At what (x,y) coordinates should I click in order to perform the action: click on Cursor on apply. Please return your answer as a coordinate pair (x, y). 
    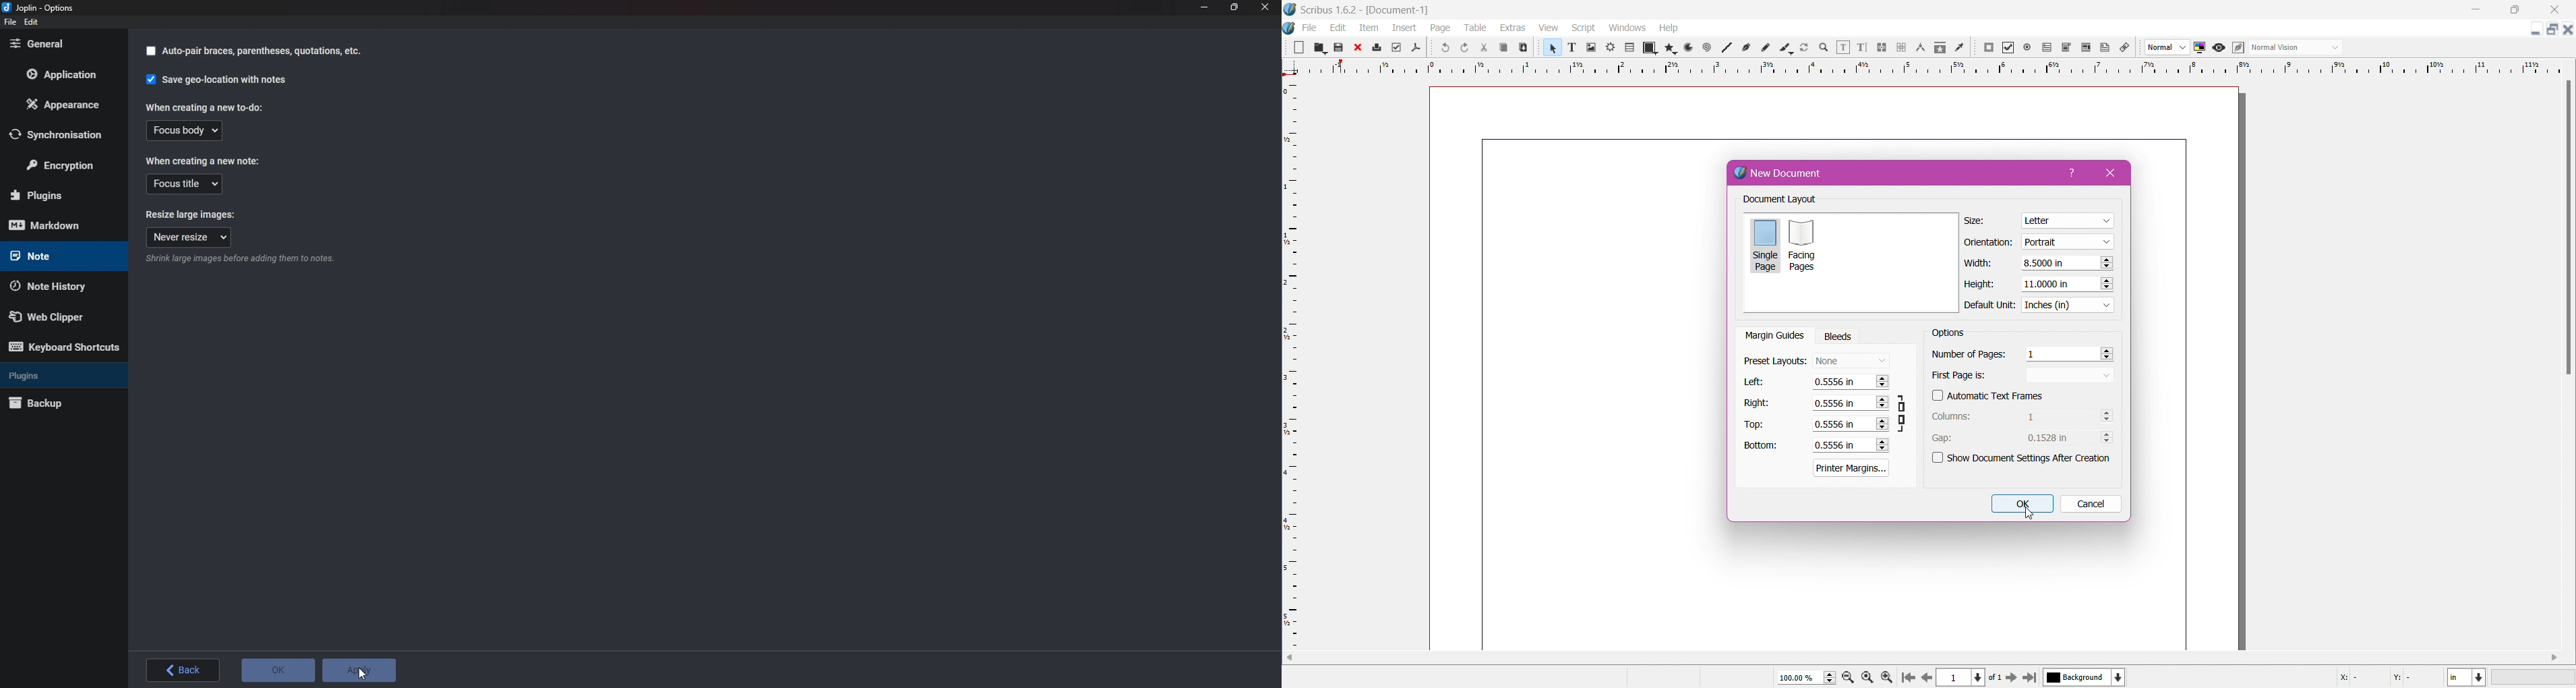
    Looking at the image, I should click on (361, 671).